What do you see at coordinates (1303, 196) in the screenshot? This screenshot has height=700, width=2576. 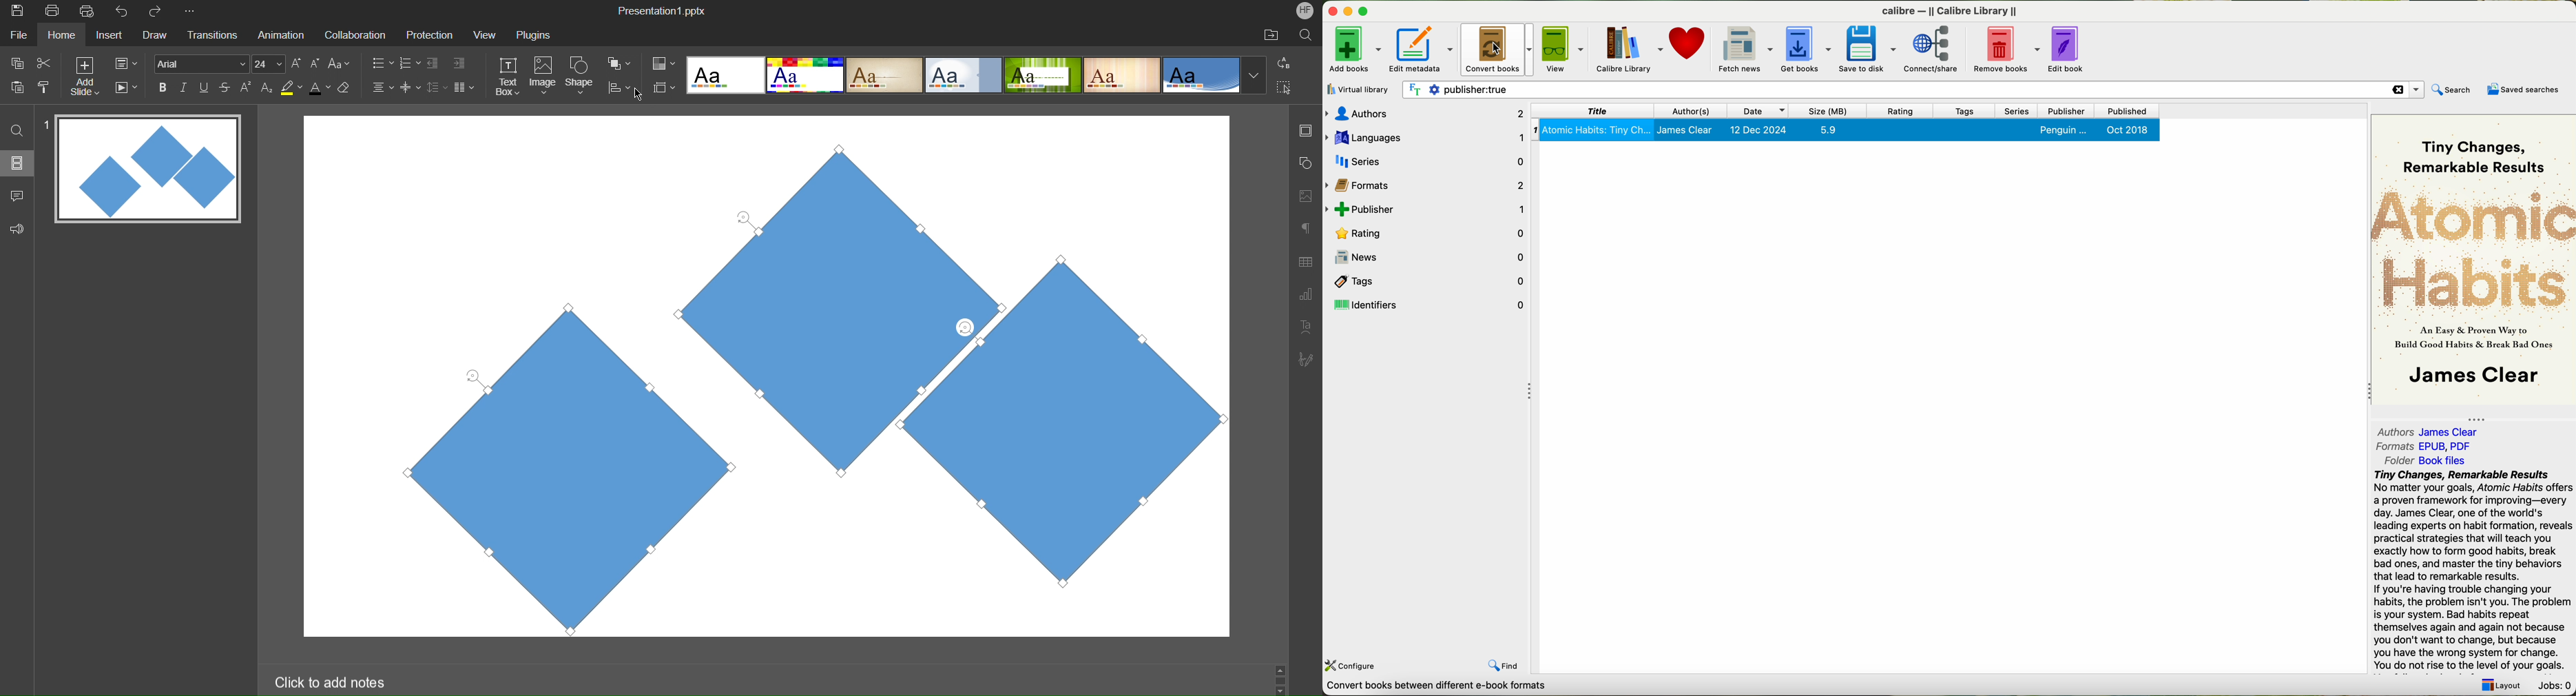 I see `Image Settings` at bounding box center [1303, 196].